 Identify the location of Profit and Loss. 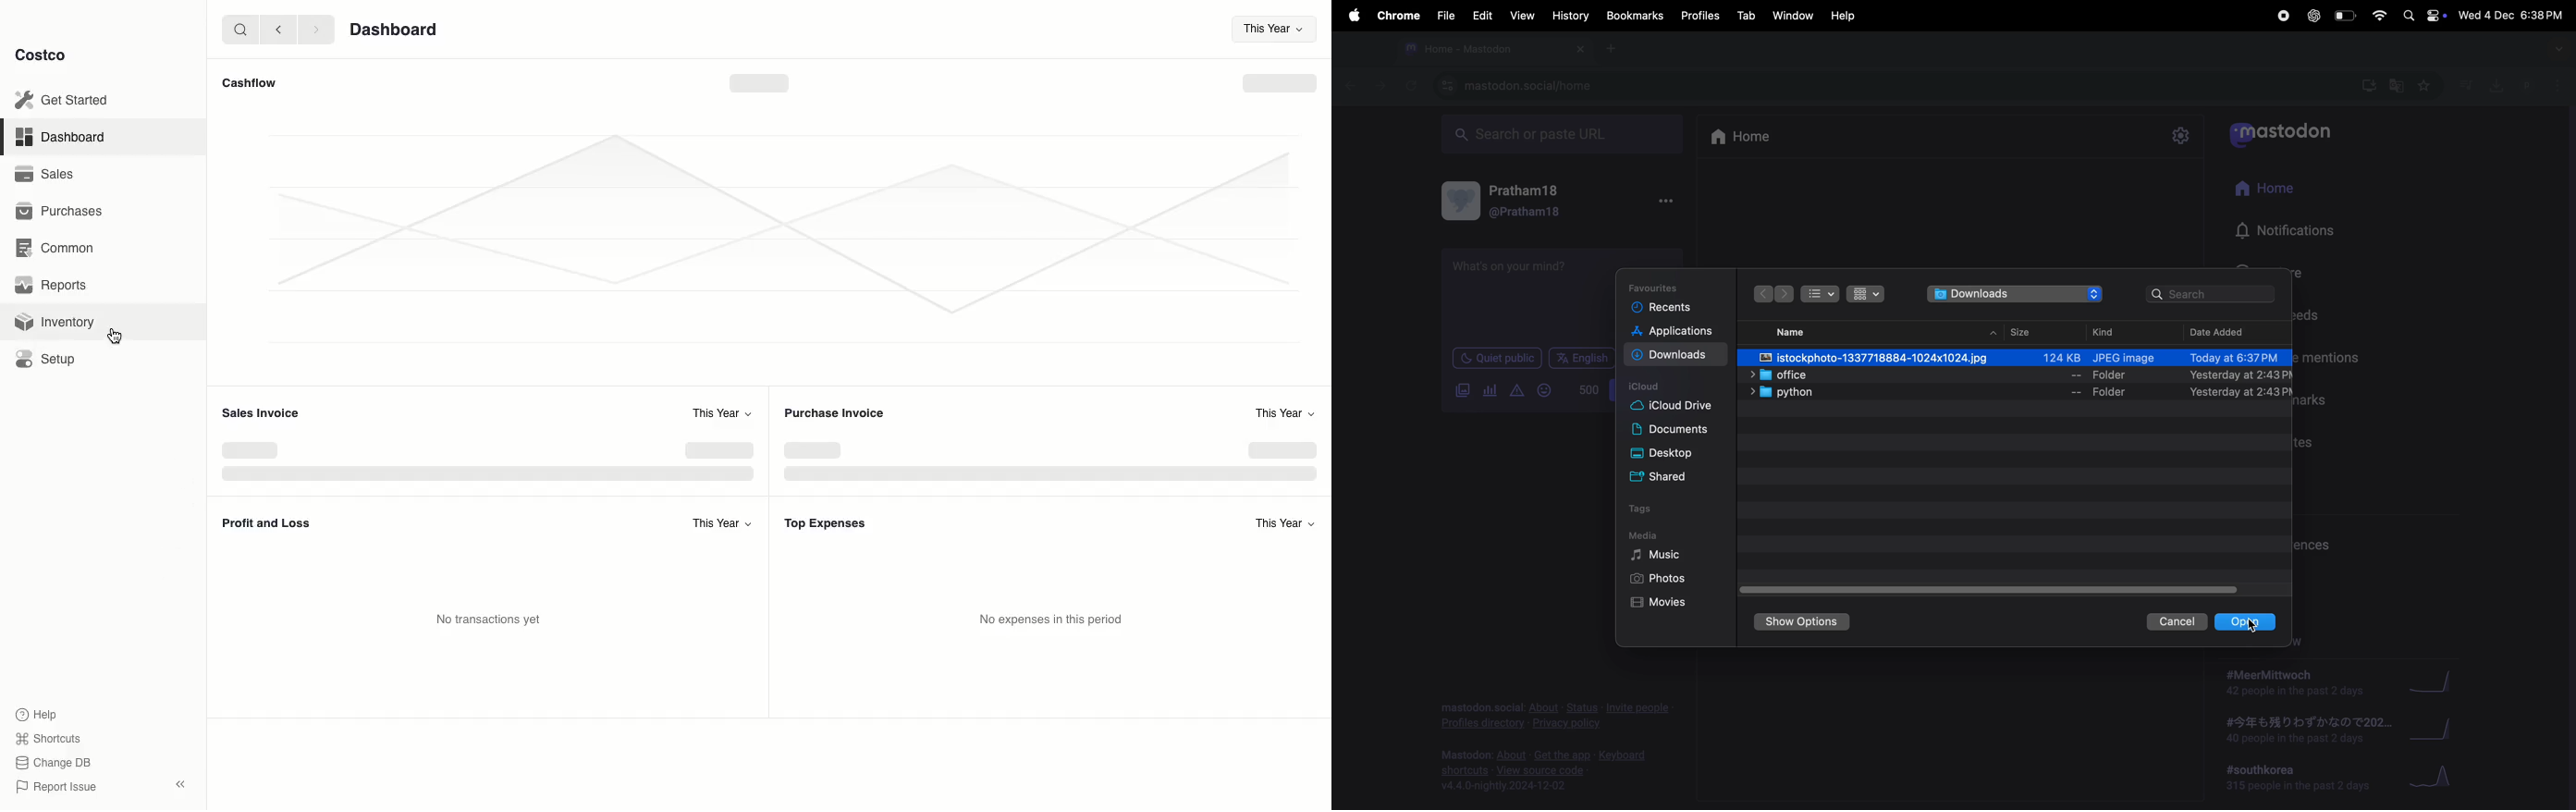
(269, 522).